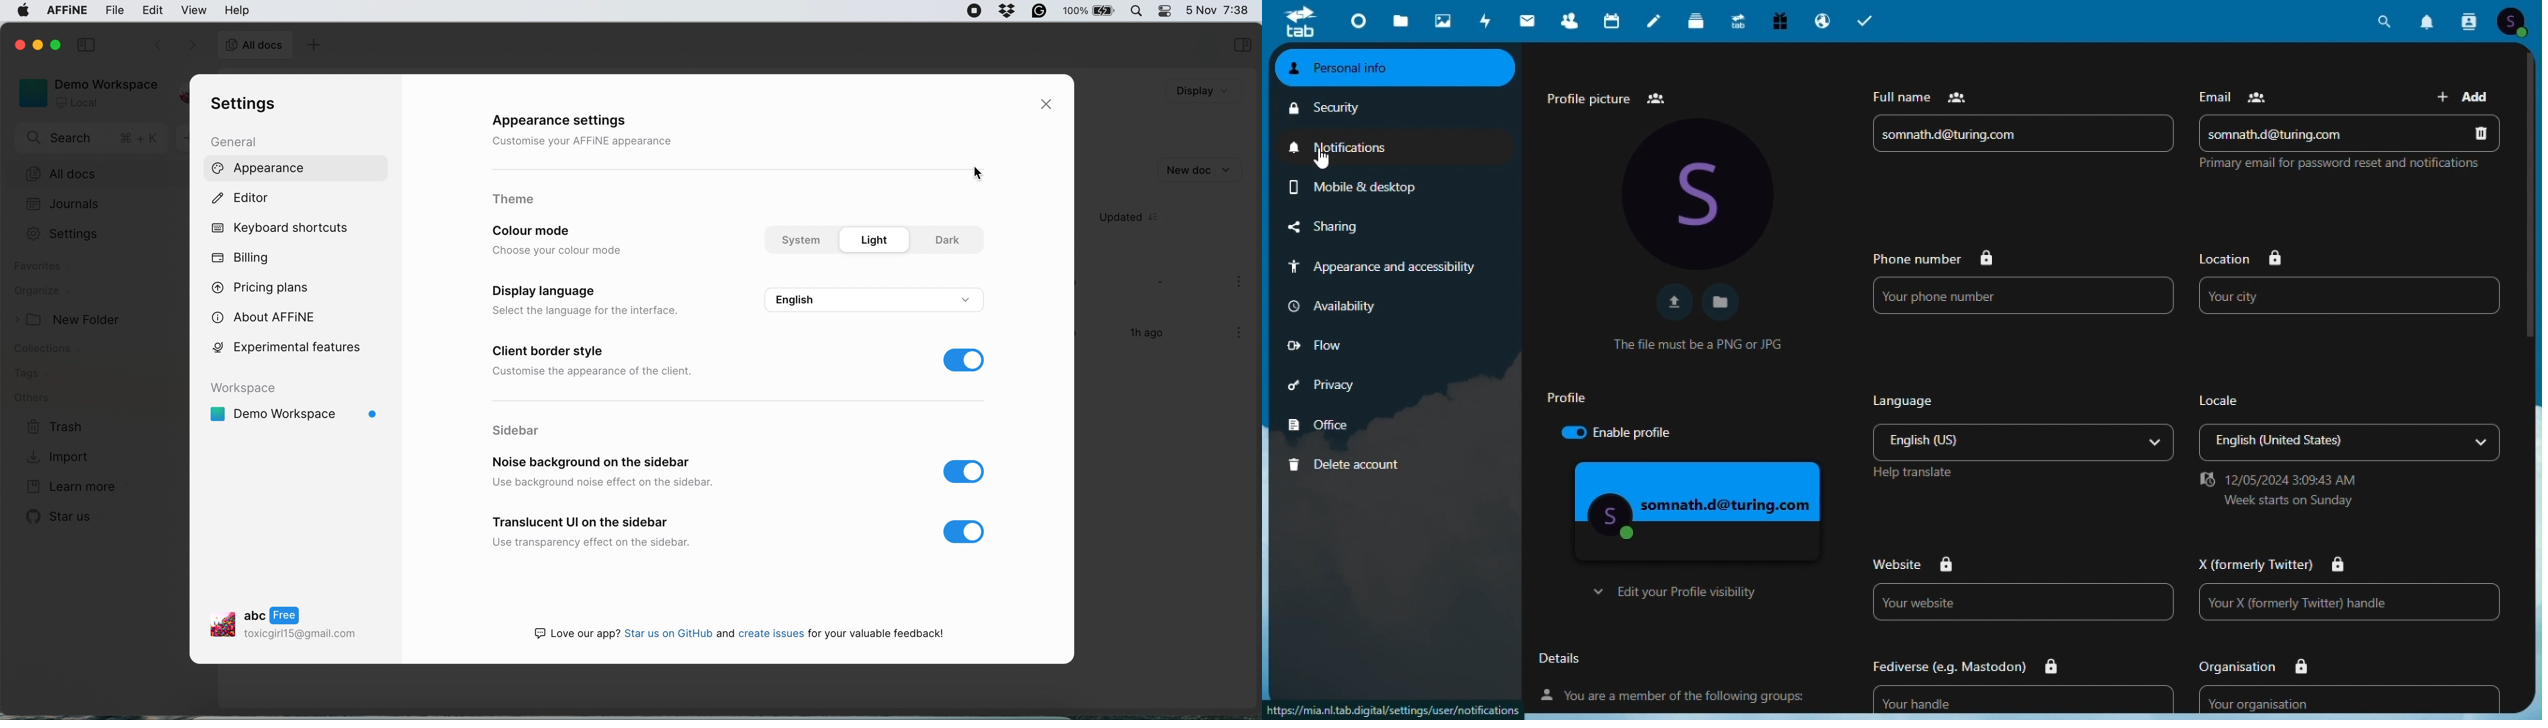 Image resolution: width=2548 pixels, height=728 pixels. I want to click on settings, so click(250, 105).